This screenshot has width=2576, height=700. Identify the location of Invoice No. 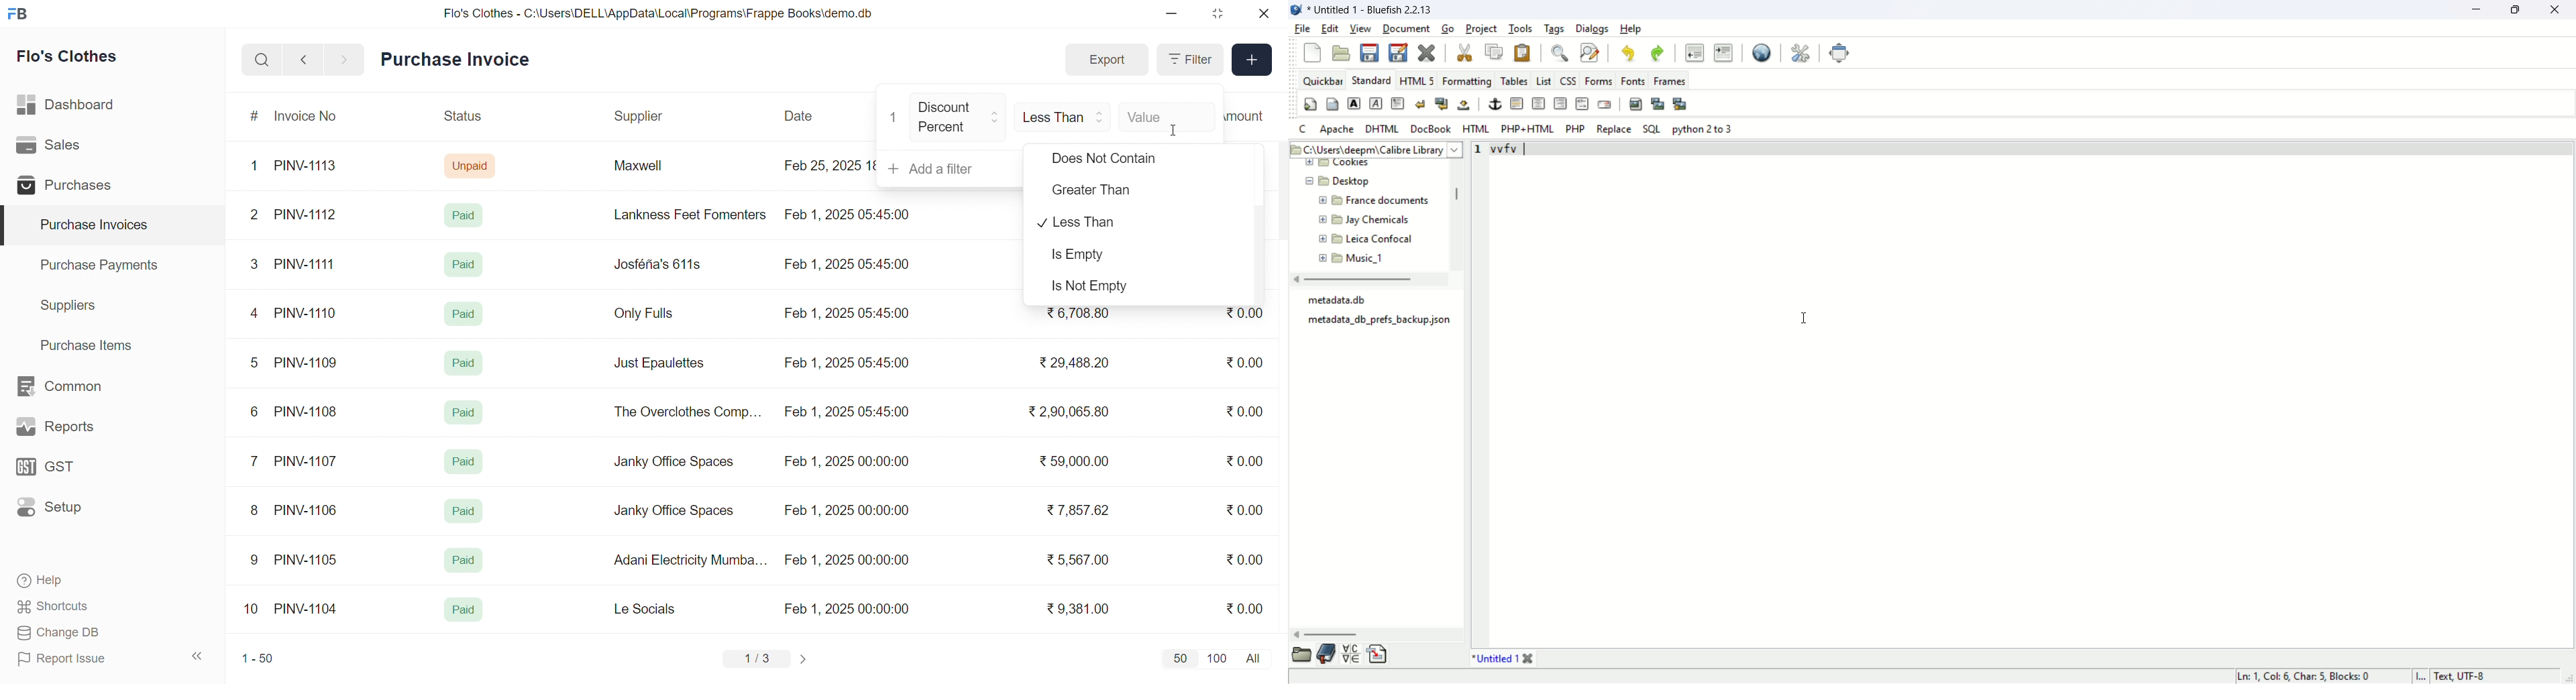
(311, 117).